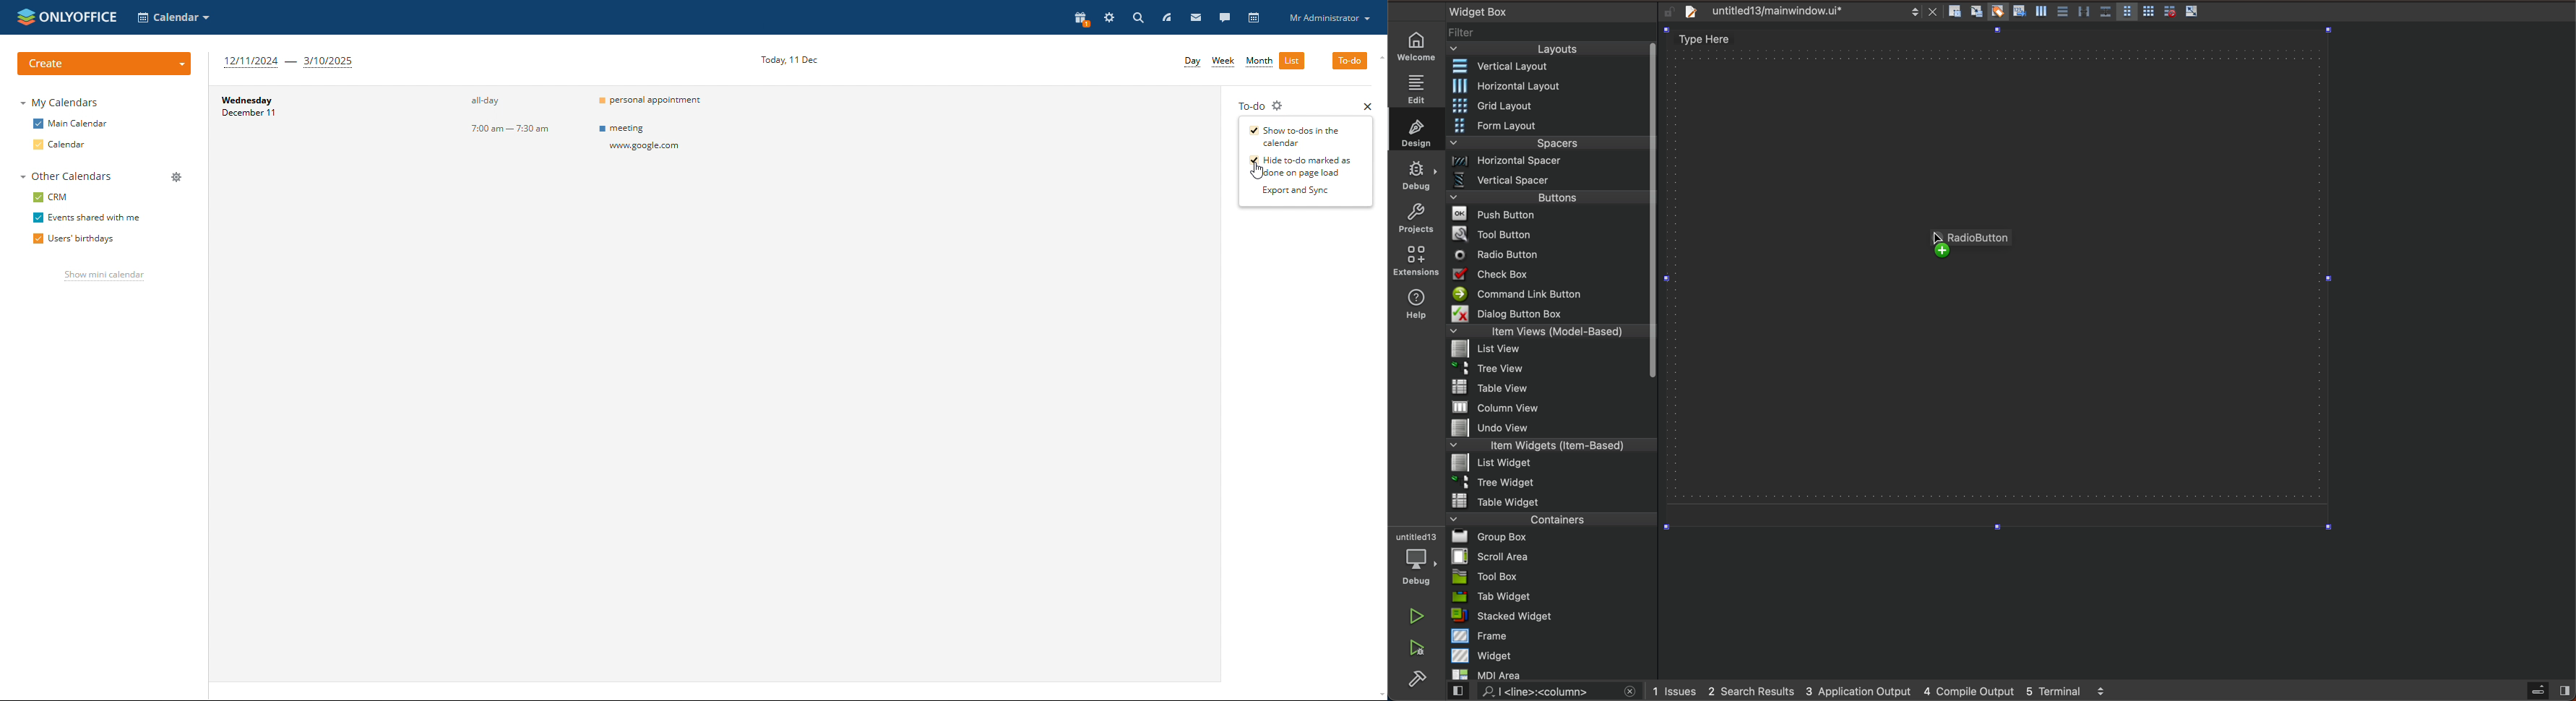 Image resolution: width=2576 pixels, height=728 pixels. I want to click on scroll down, so click(1379, 694).